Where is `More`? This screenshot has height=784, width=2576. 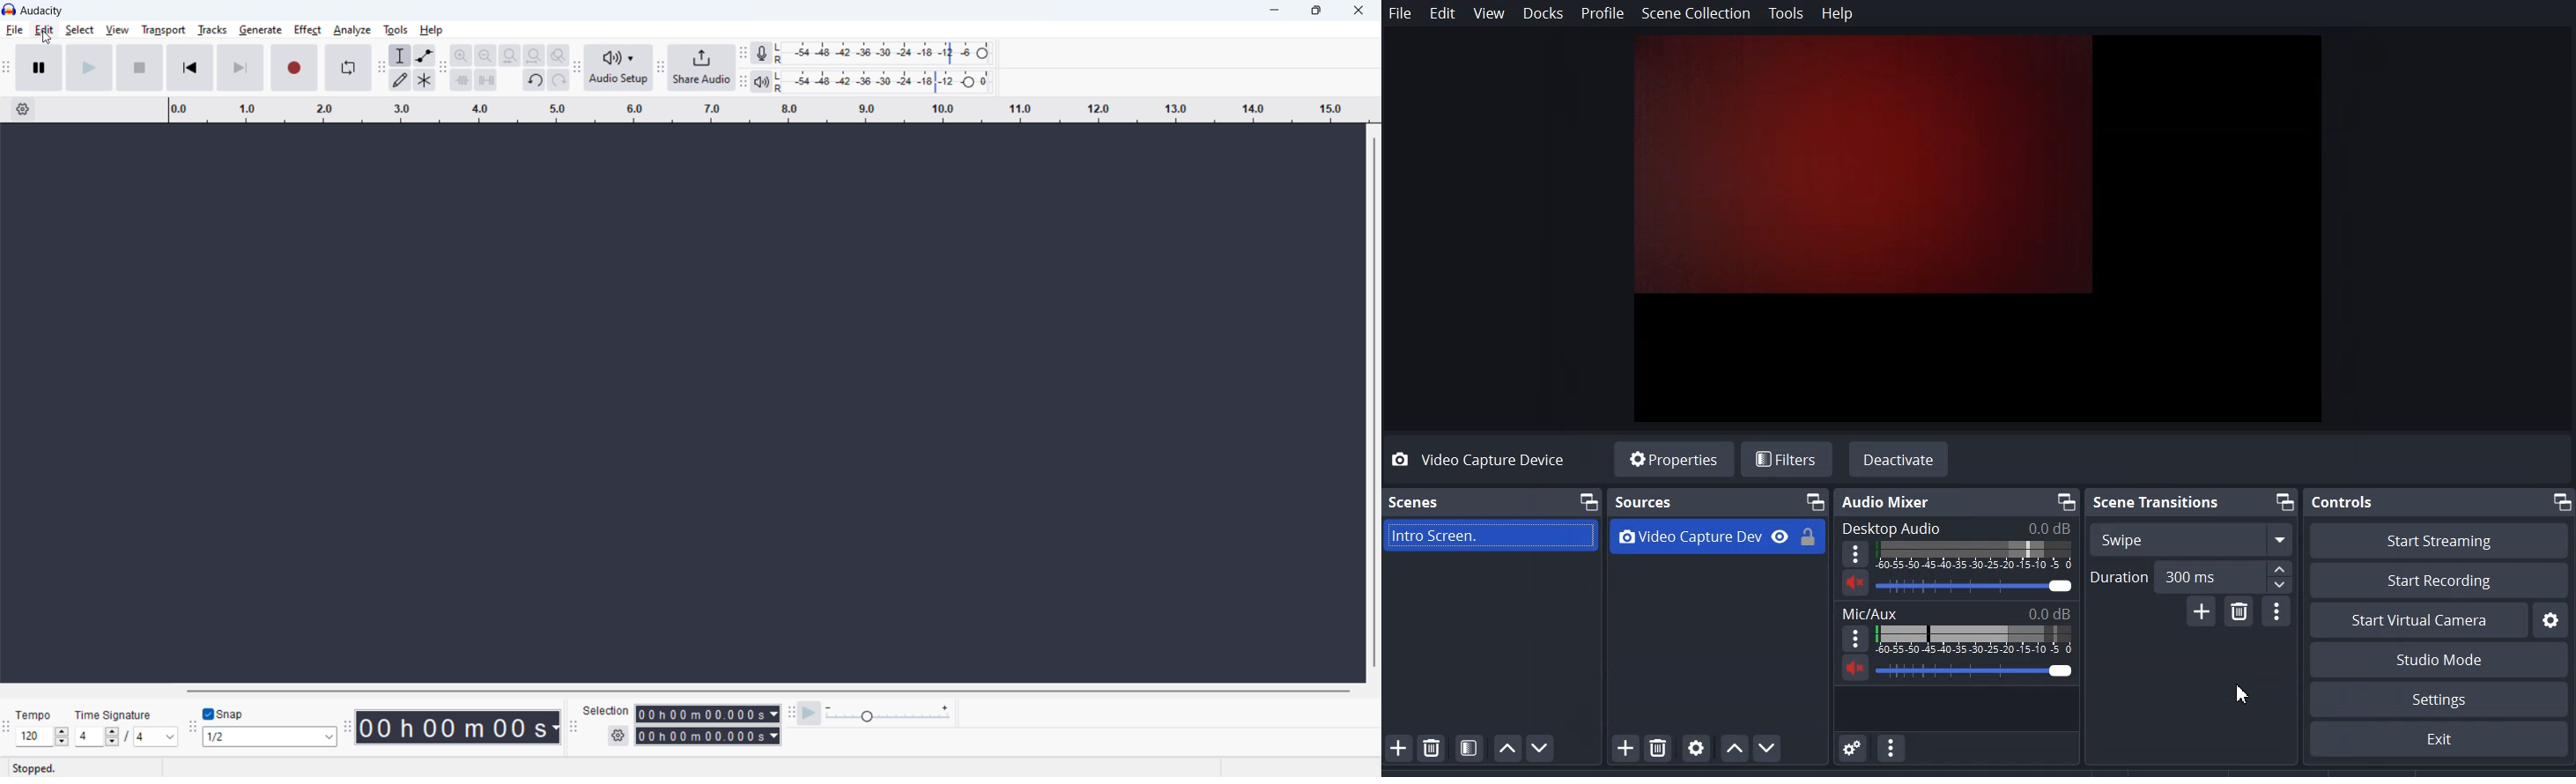 More is located at coordinates (1853, 638).